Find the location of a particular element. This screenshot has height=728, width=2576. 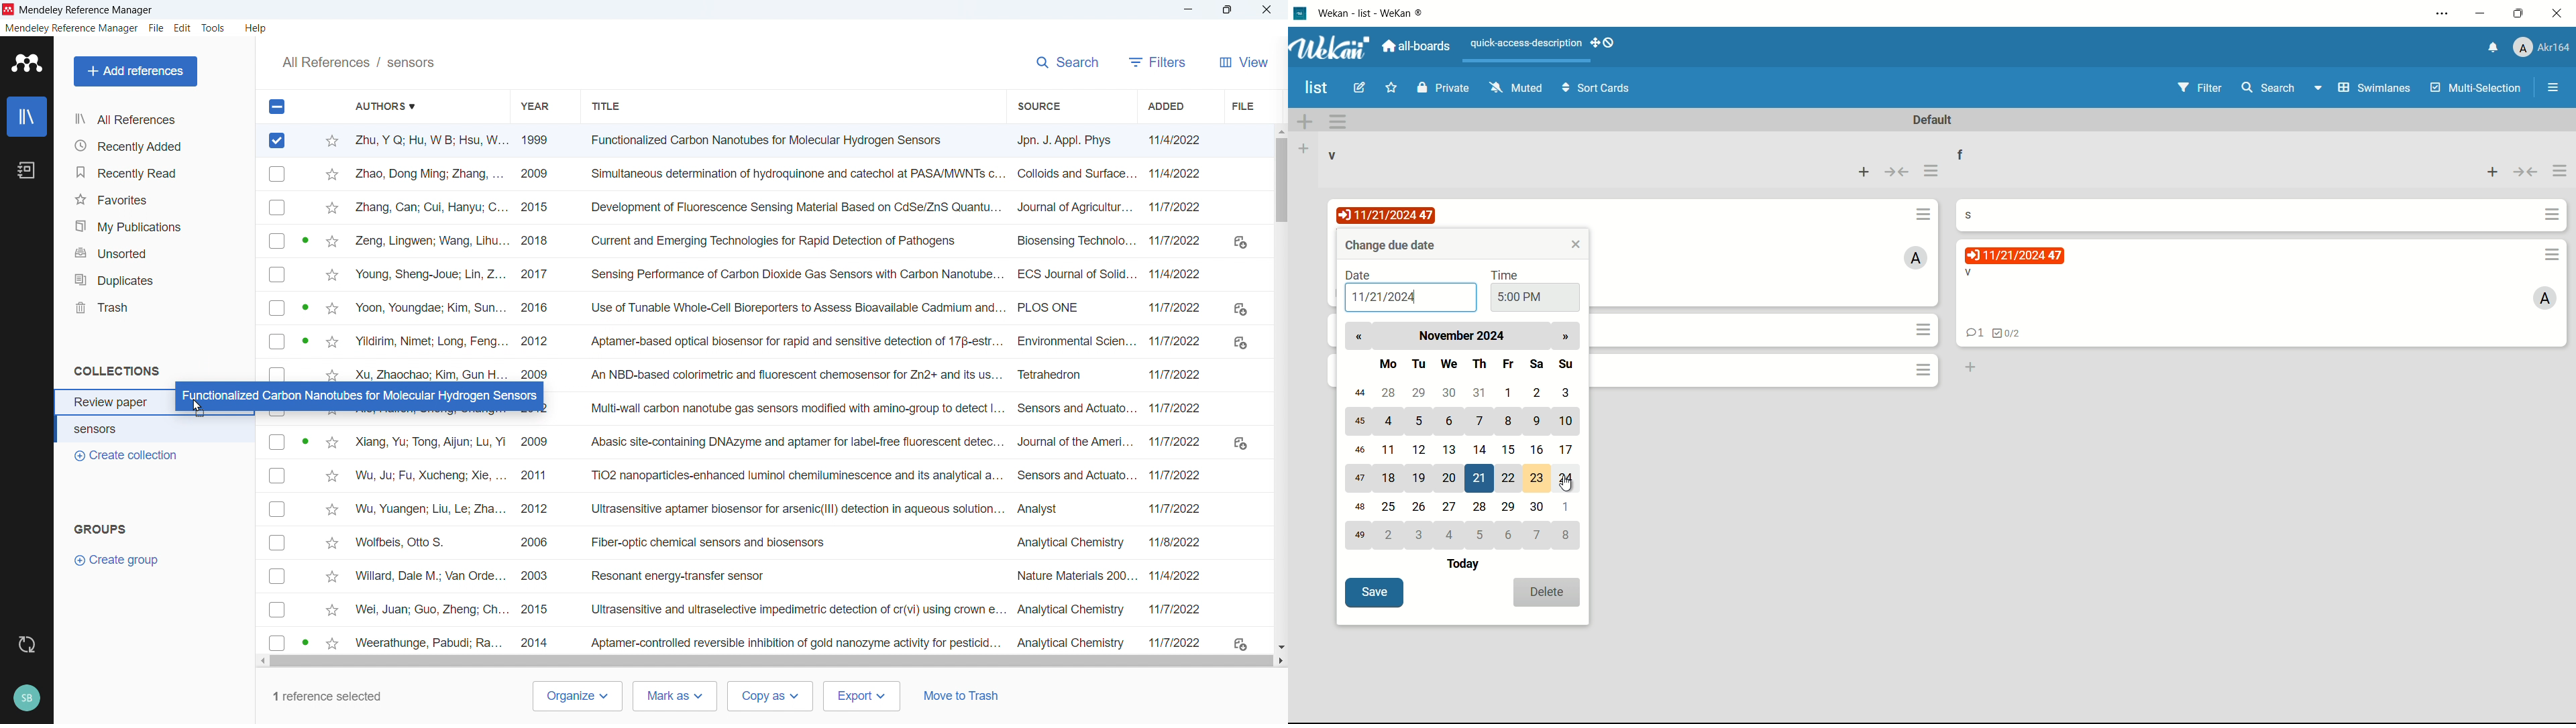

date is located at coordinates (1358, 276).